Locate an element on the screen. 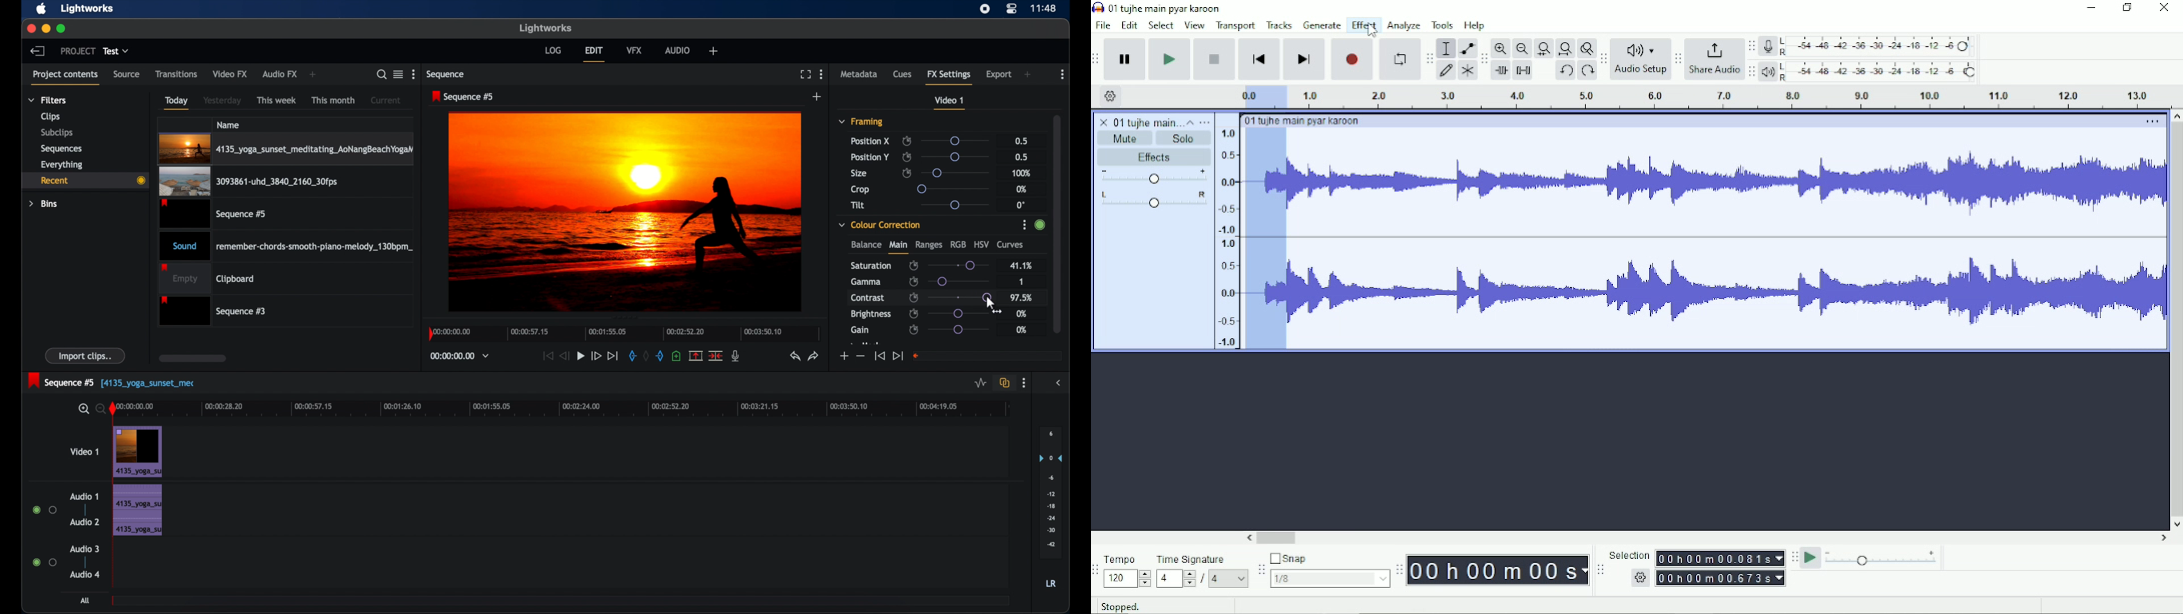 The width and height of the screenshot is (2184, 616). Restore down is located at coordinates (2128, 8).